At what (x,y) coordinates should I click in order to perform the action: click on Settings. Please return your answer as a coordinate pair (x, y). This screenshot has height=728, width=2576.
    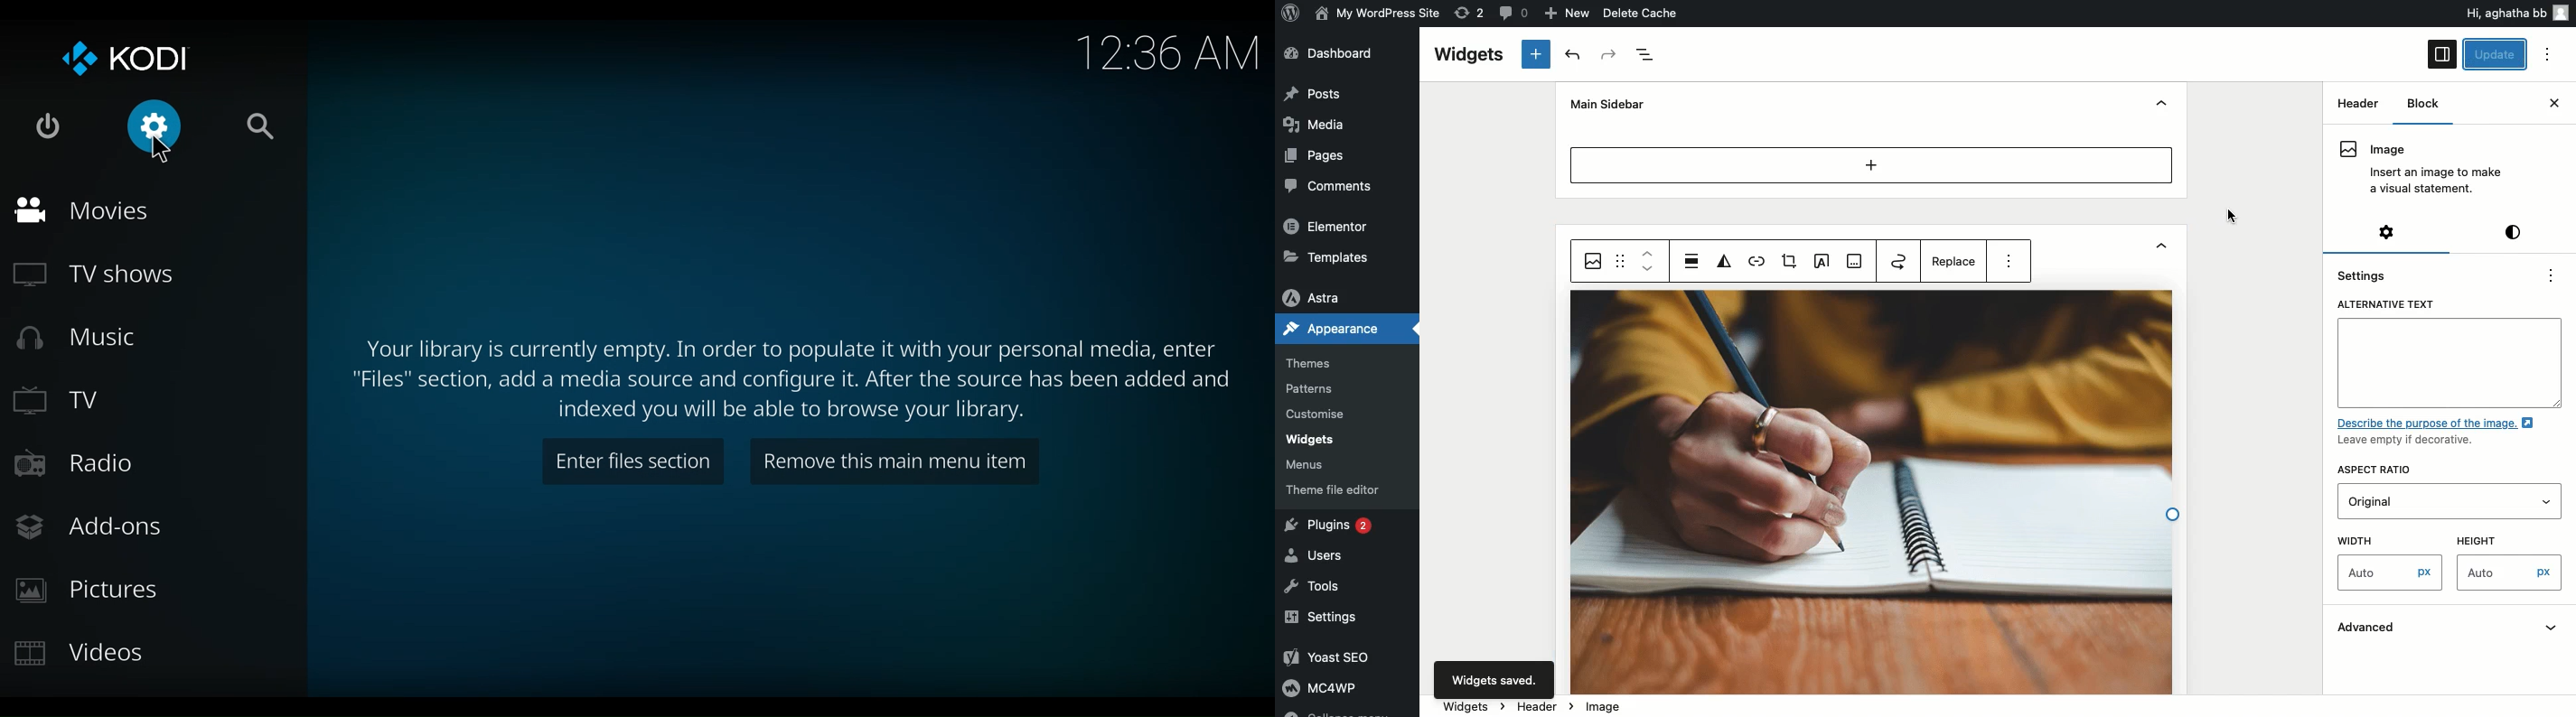
    Looking at the image, I should click on (160, 134).